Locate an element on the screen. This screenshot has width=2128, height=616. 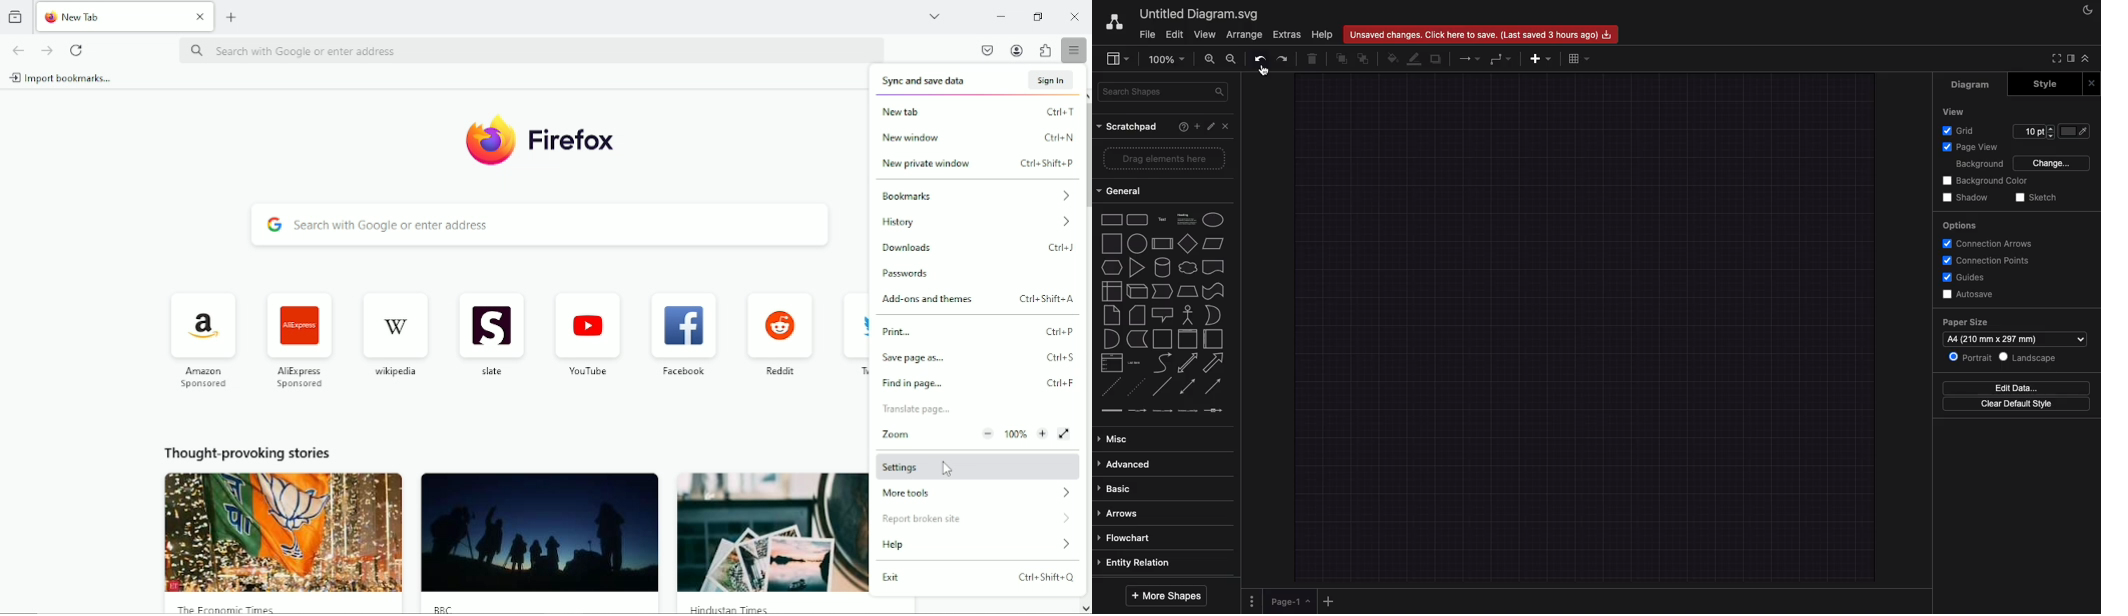
passwords is located at coordinates (905, 274).